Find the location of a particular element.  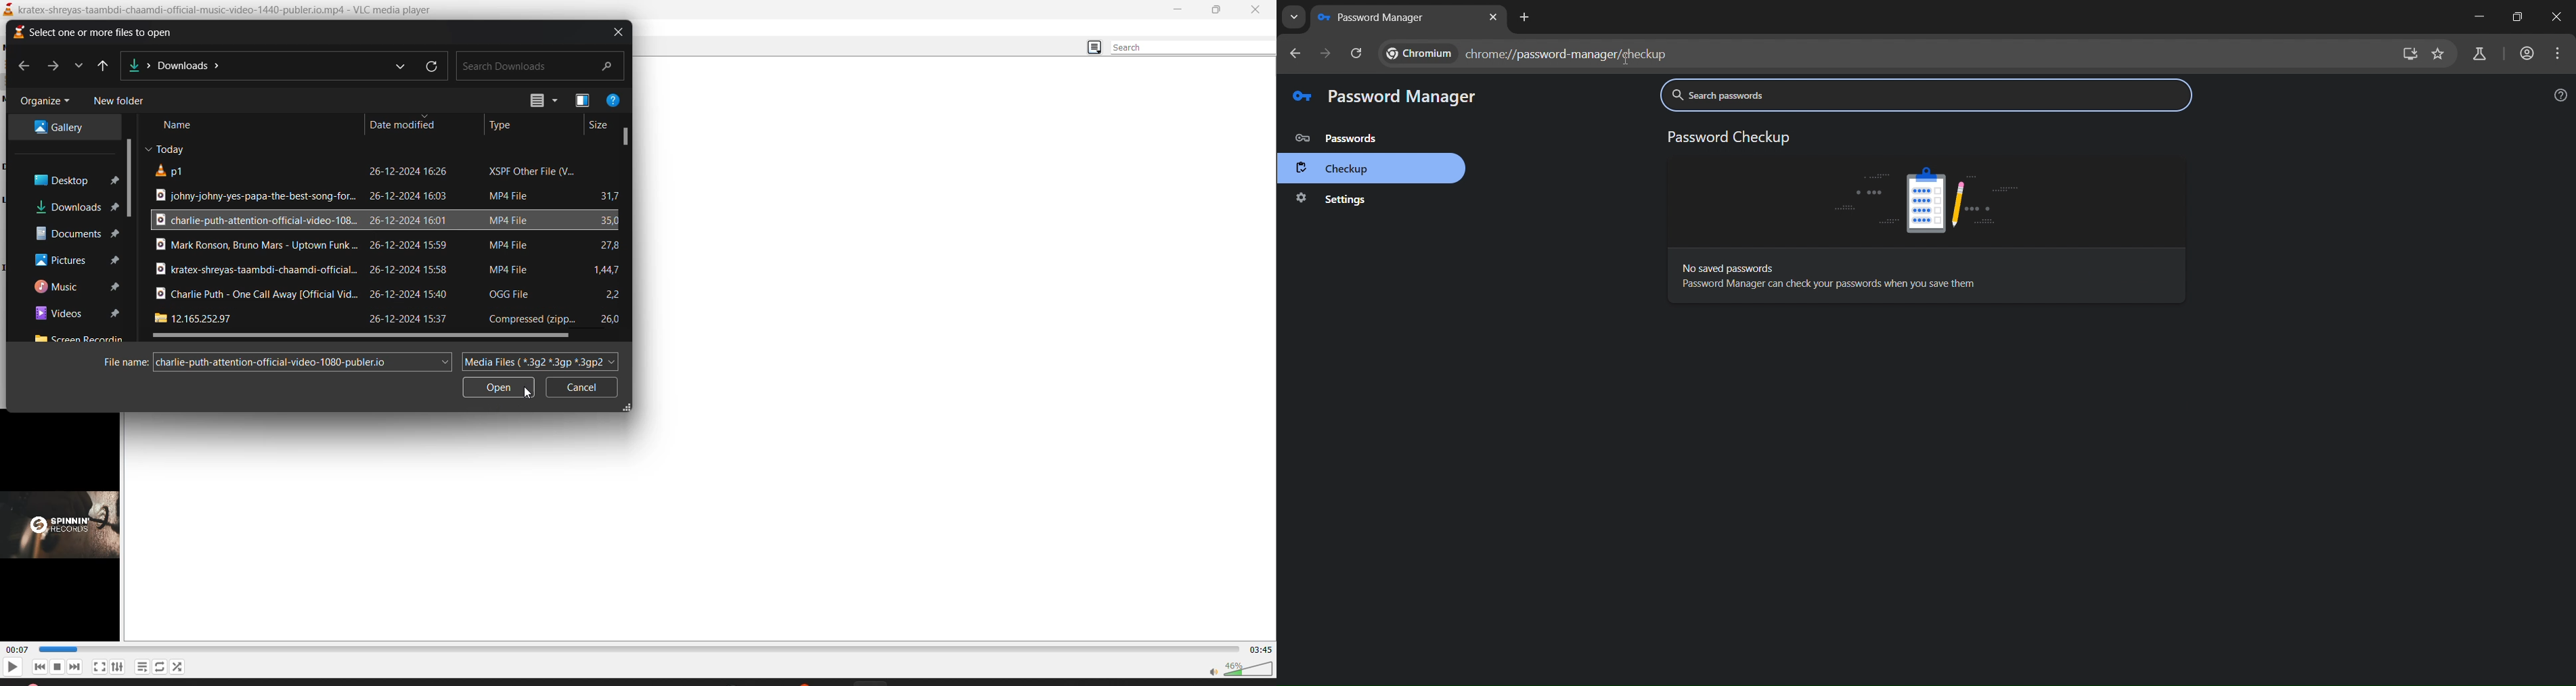

random is located at coordinates (174, 667).